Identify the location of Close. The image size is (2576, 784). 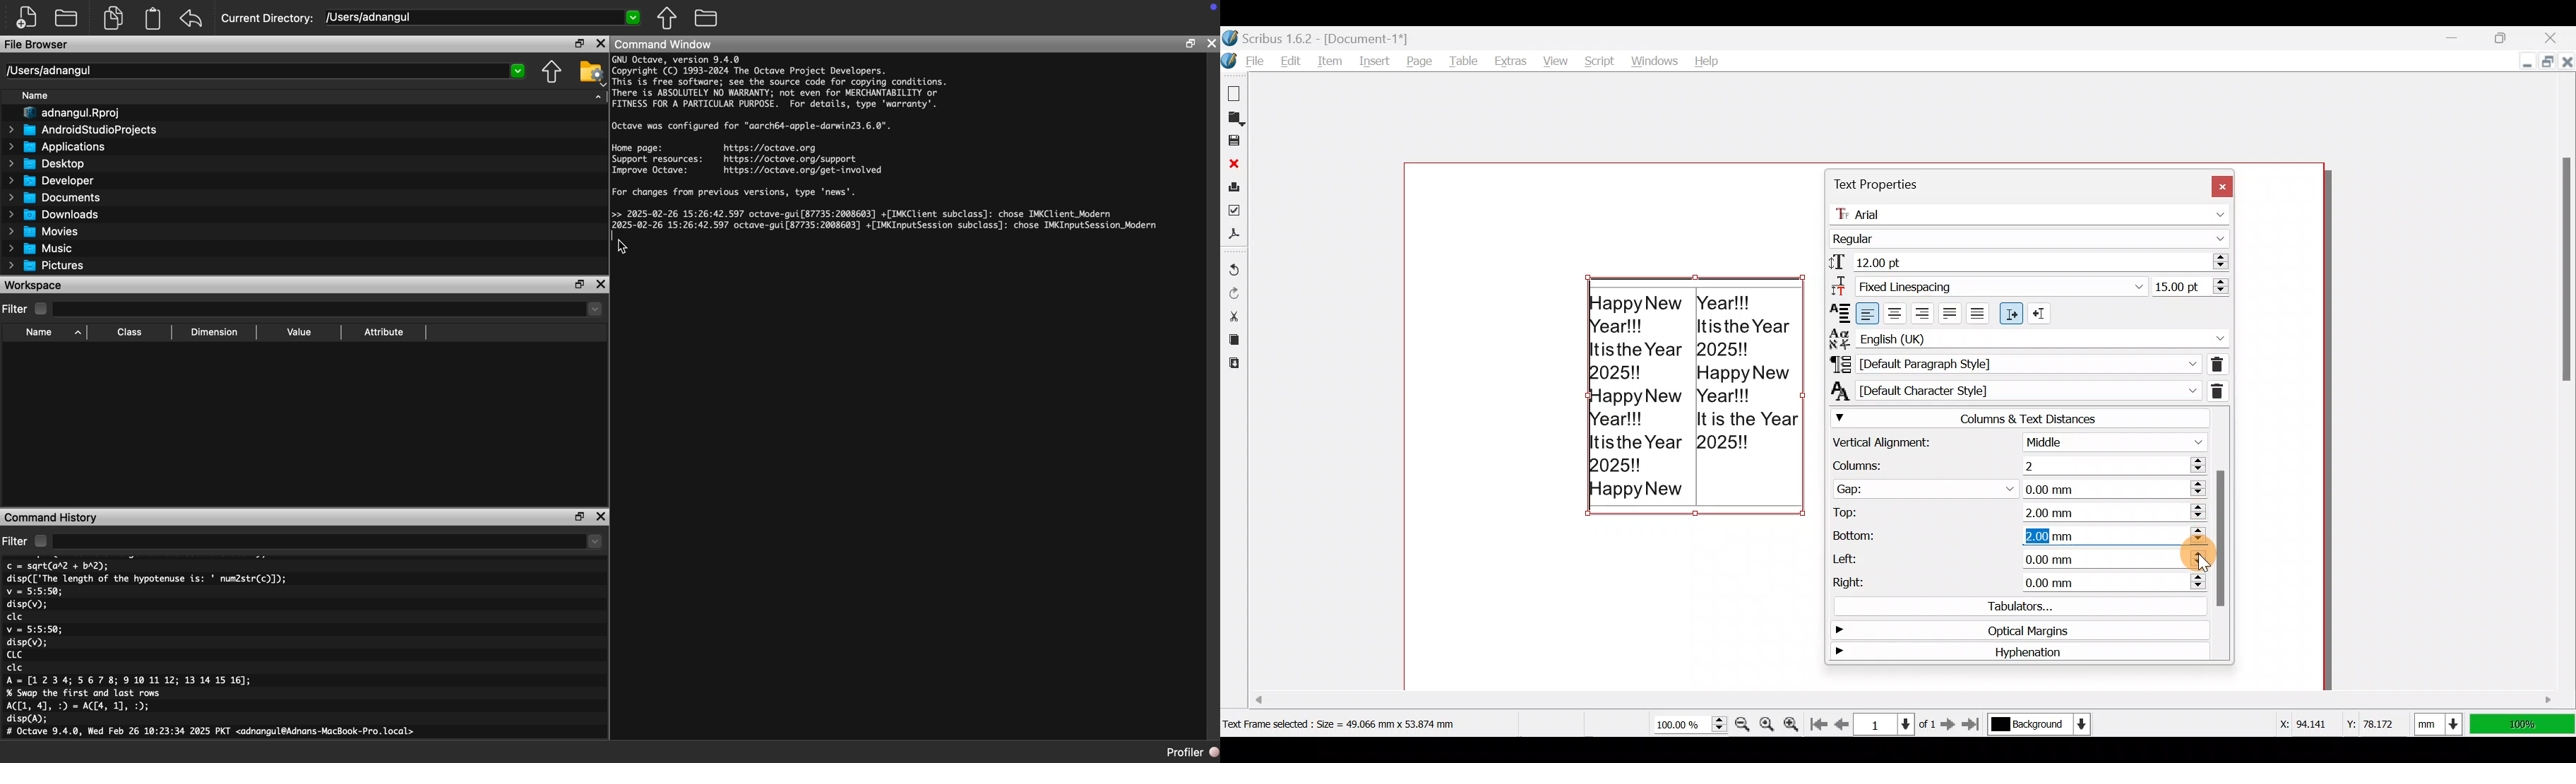
(601, 43).